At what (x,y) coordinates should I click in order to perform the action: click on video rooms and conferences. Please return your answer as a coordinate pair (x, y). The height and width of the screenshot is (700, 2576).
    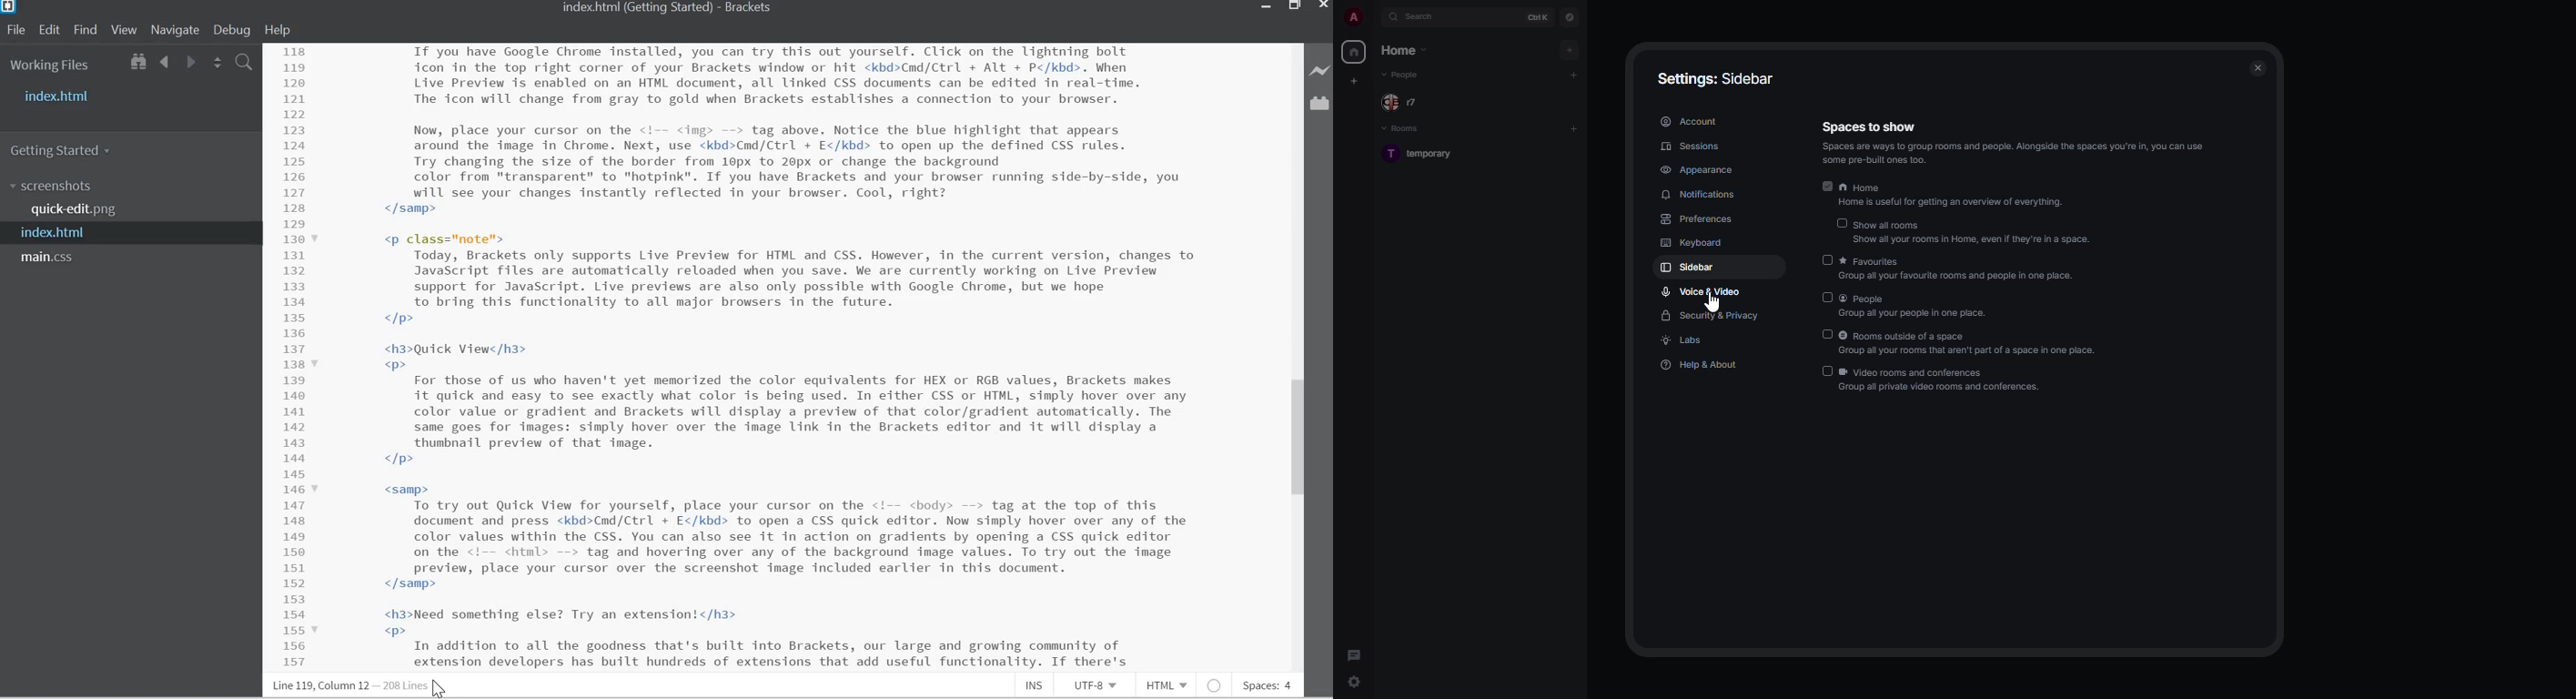
    Looking at the image, I should click on (1945, 381).